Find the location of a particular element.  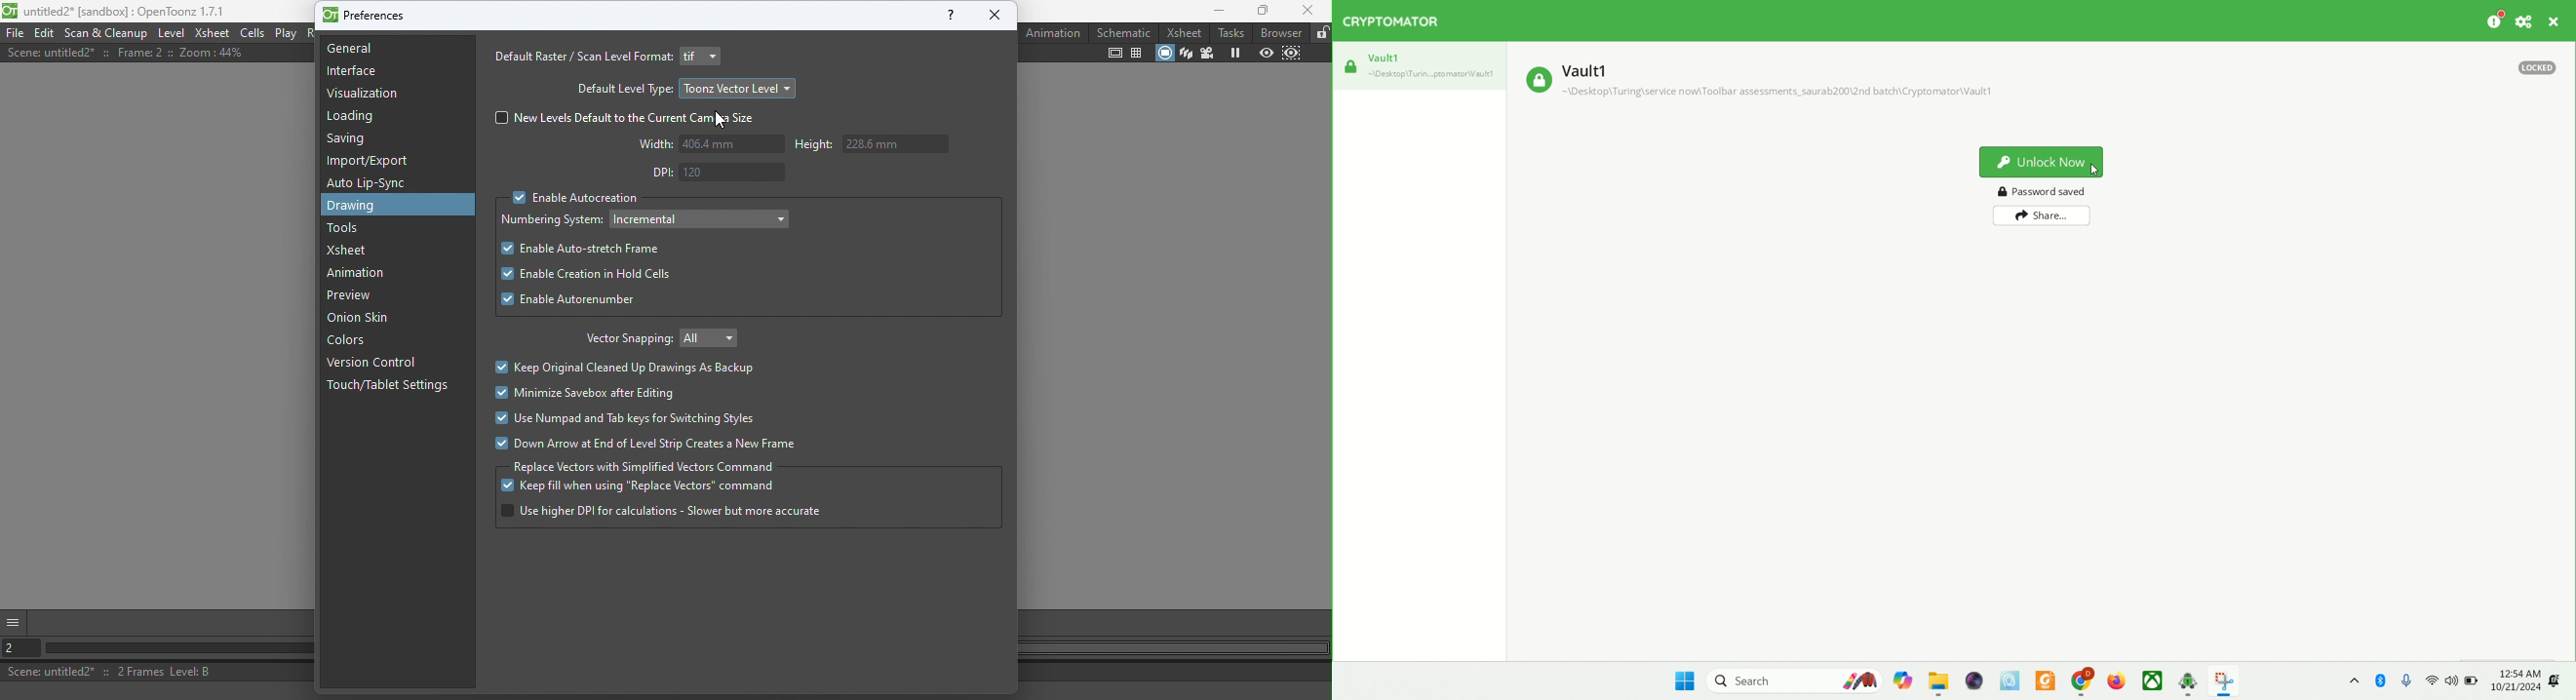

Preview is located at coordinates (348, 296).